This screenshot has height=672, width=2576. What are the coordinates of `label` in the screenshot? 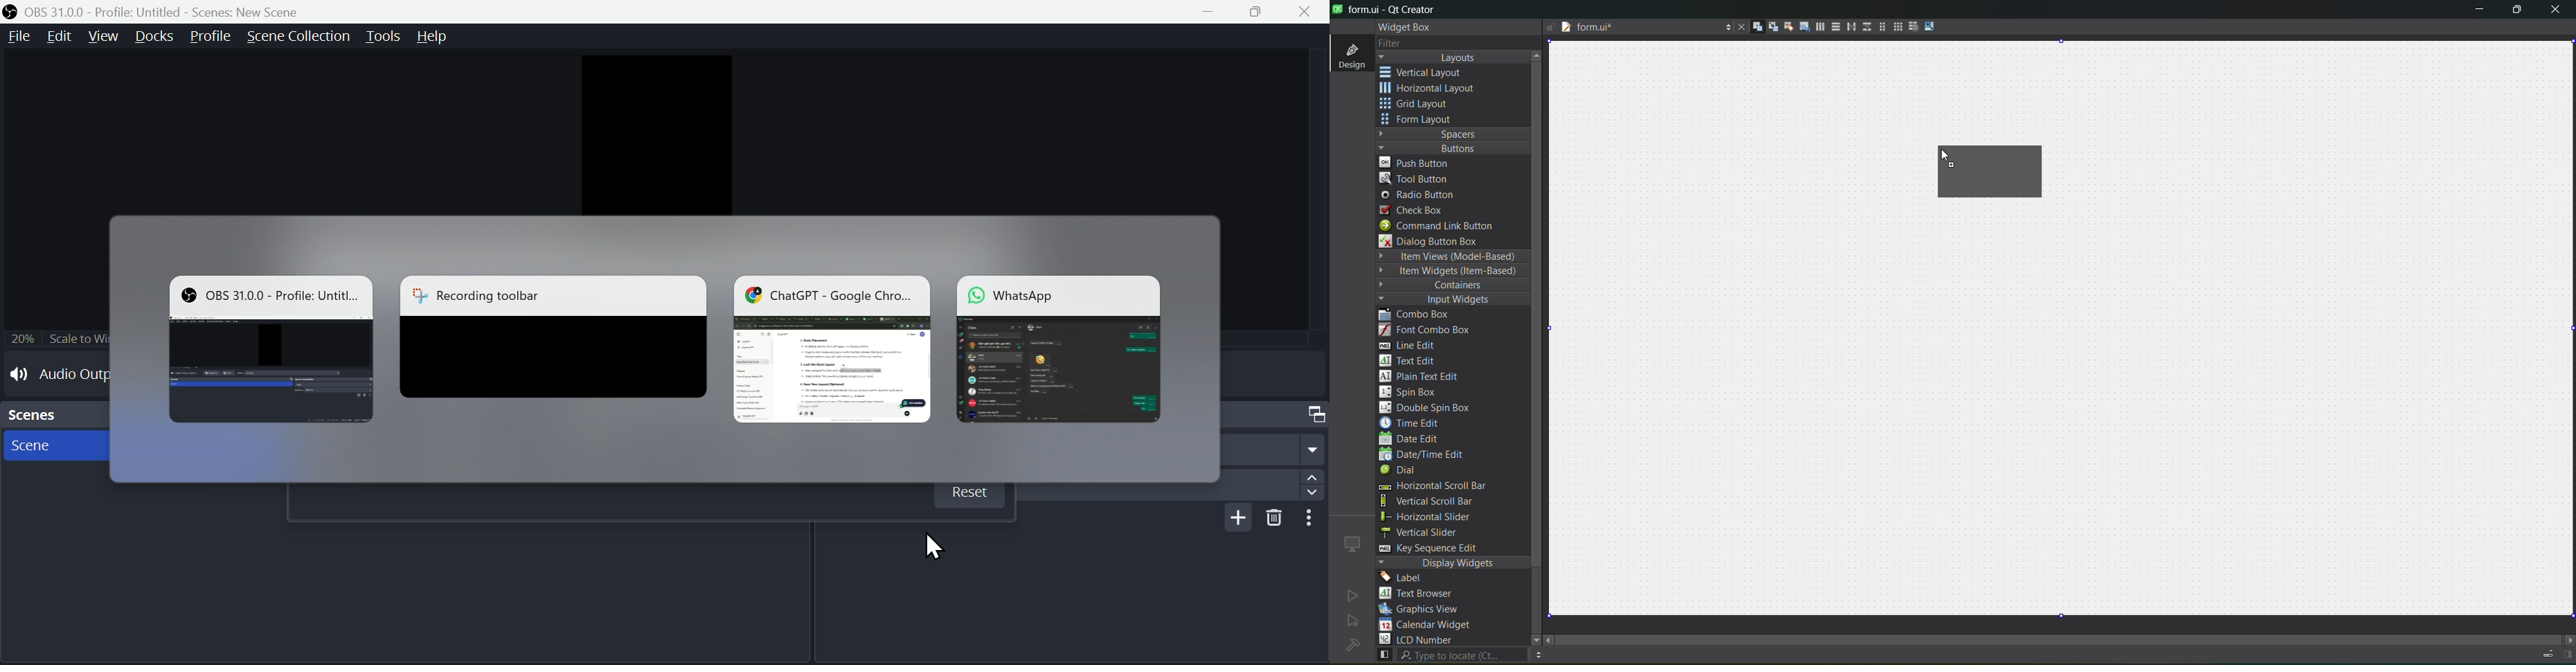 It's located at (1405, 578).